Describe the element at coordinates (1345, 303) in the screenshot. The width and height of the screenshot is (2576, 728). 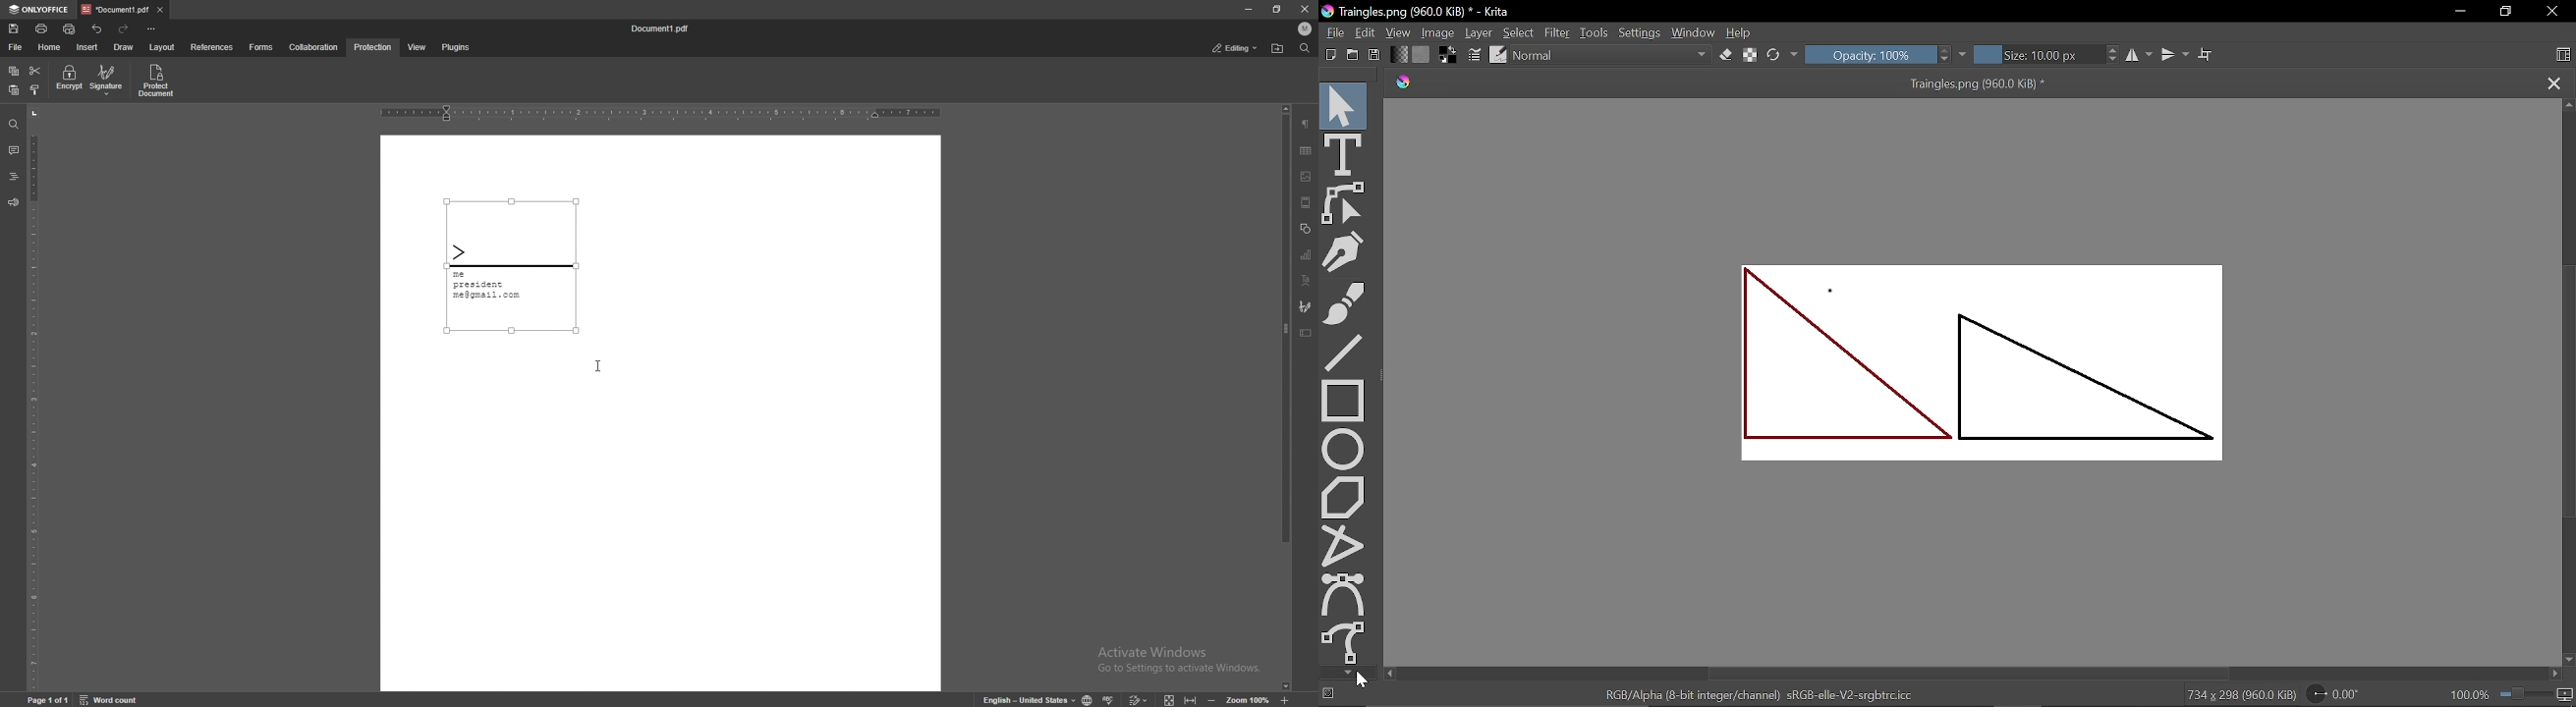
I see `Paintbrush tool` at that location.